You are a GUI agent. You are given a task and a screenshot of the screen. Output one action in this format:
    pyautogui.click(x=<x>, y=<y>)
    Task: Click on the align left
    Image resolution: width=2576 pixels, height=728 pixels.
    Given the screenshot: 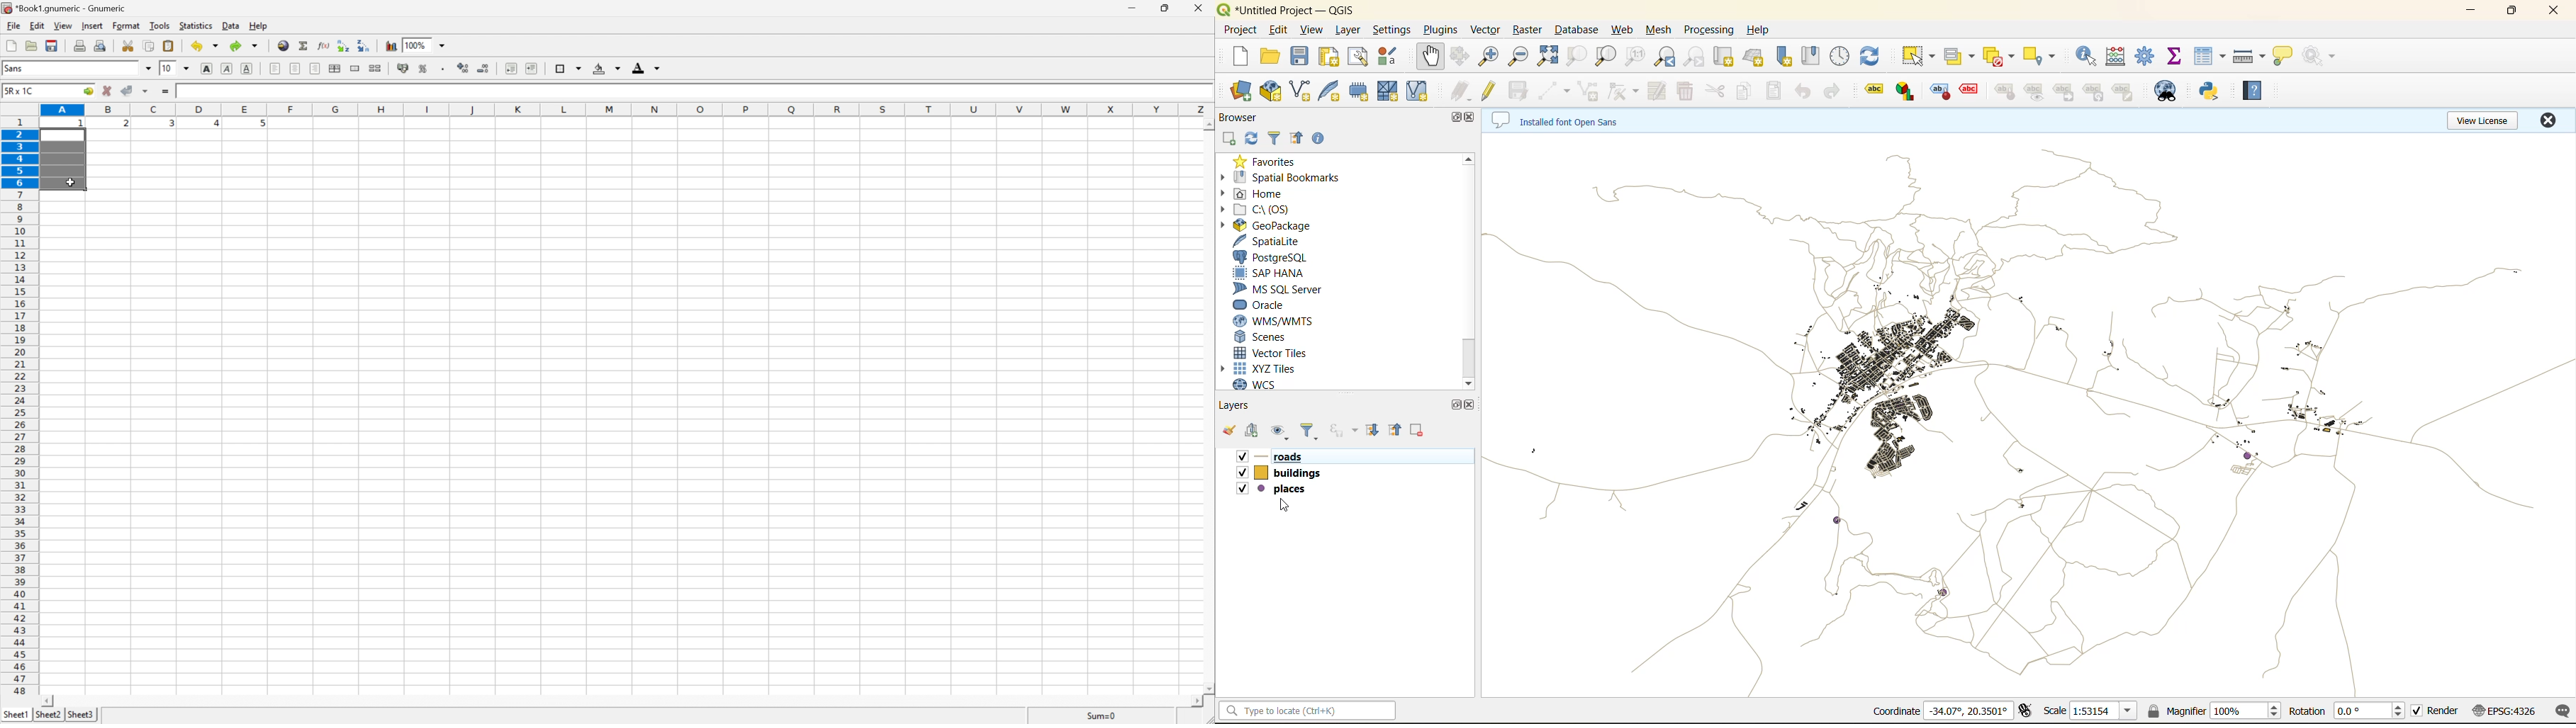 What is the action you would take?
    pyautogui.click(x=276, y=68)
    